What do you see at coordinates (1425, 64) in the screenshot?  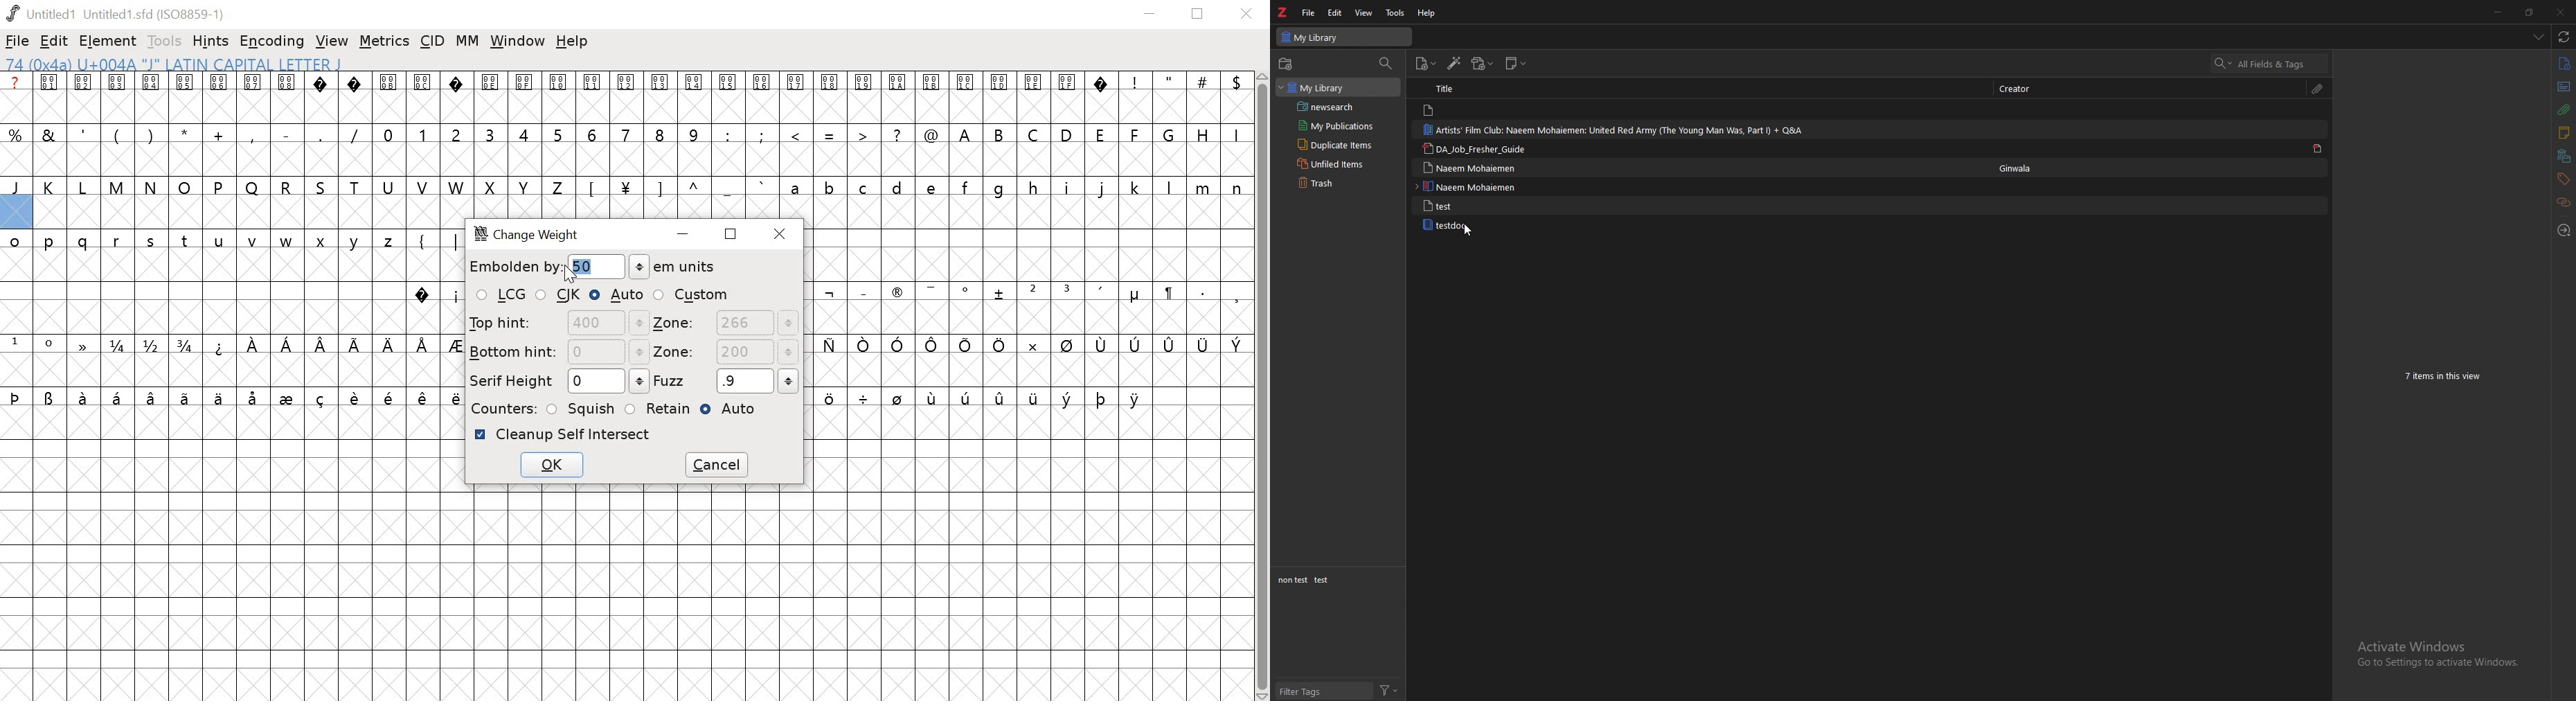 I see `new item` at bounding box center [1425, 64].